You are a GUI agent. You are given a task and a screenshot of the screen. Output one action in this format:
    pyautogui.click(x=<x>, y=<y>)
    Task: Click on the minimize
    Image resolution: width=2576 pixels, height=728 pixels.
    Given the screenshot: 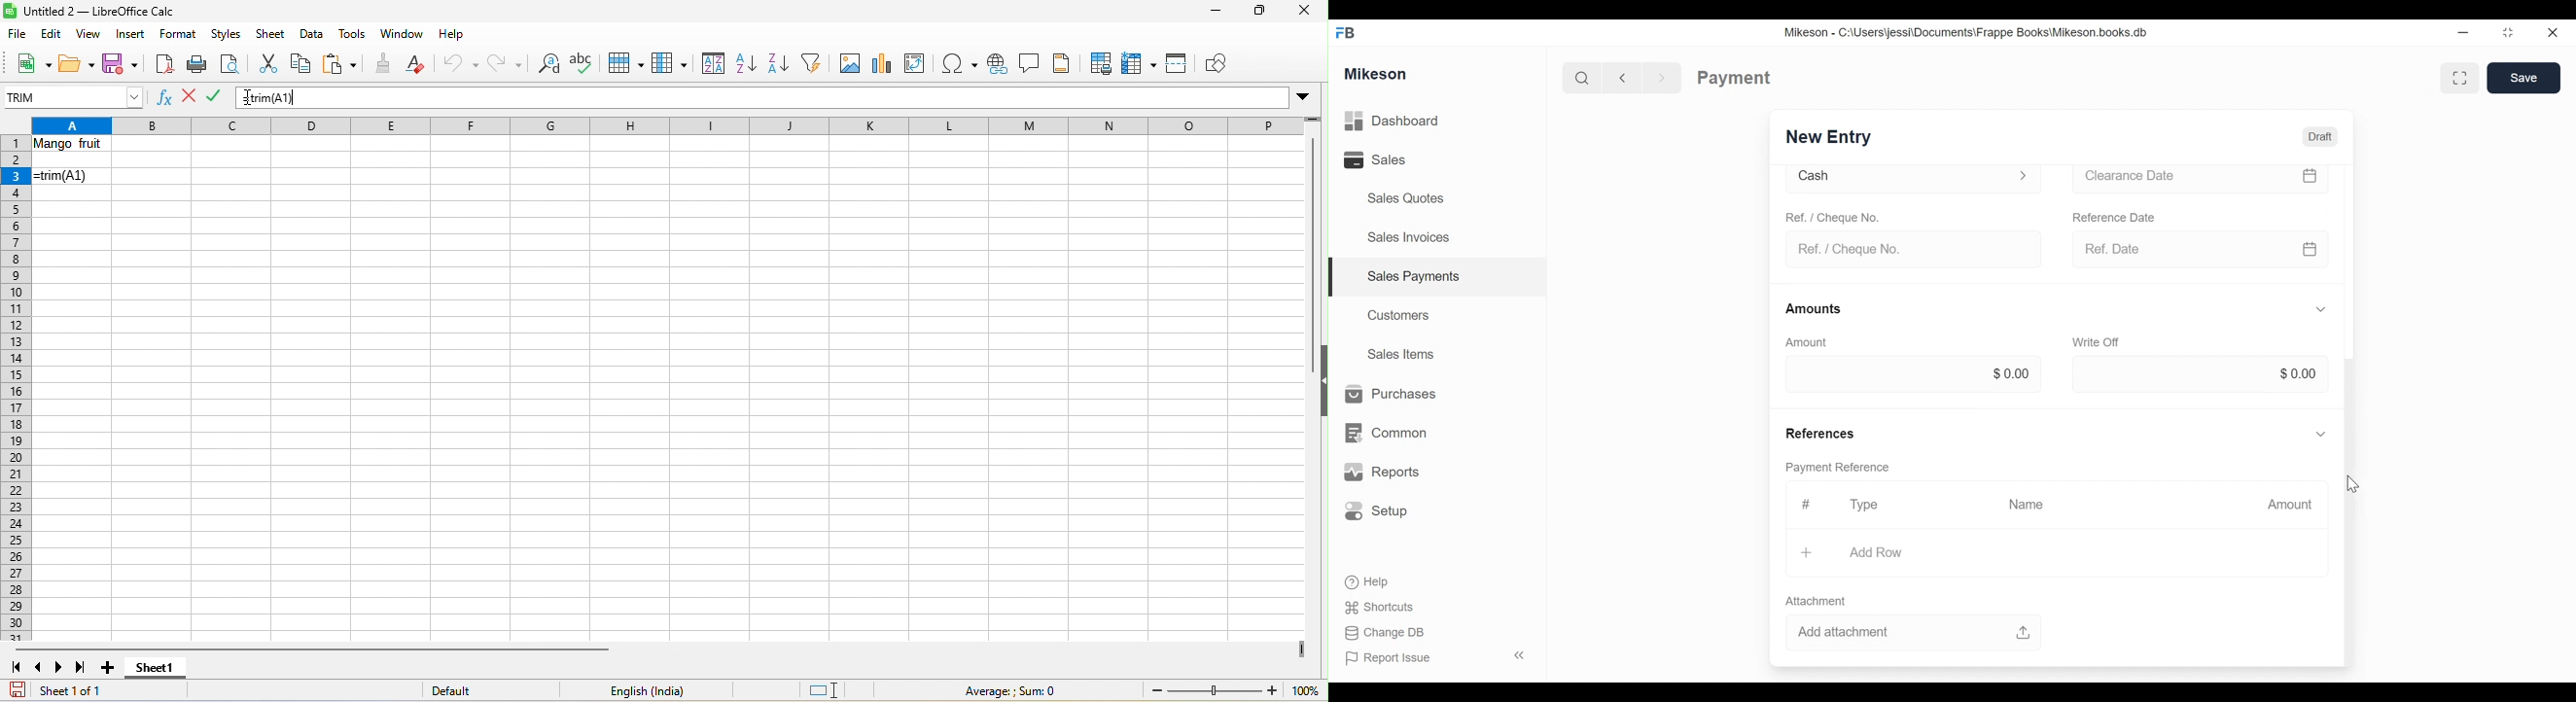 What is the action you would take?
    pyautogui.click(x=2467, y=32)
    